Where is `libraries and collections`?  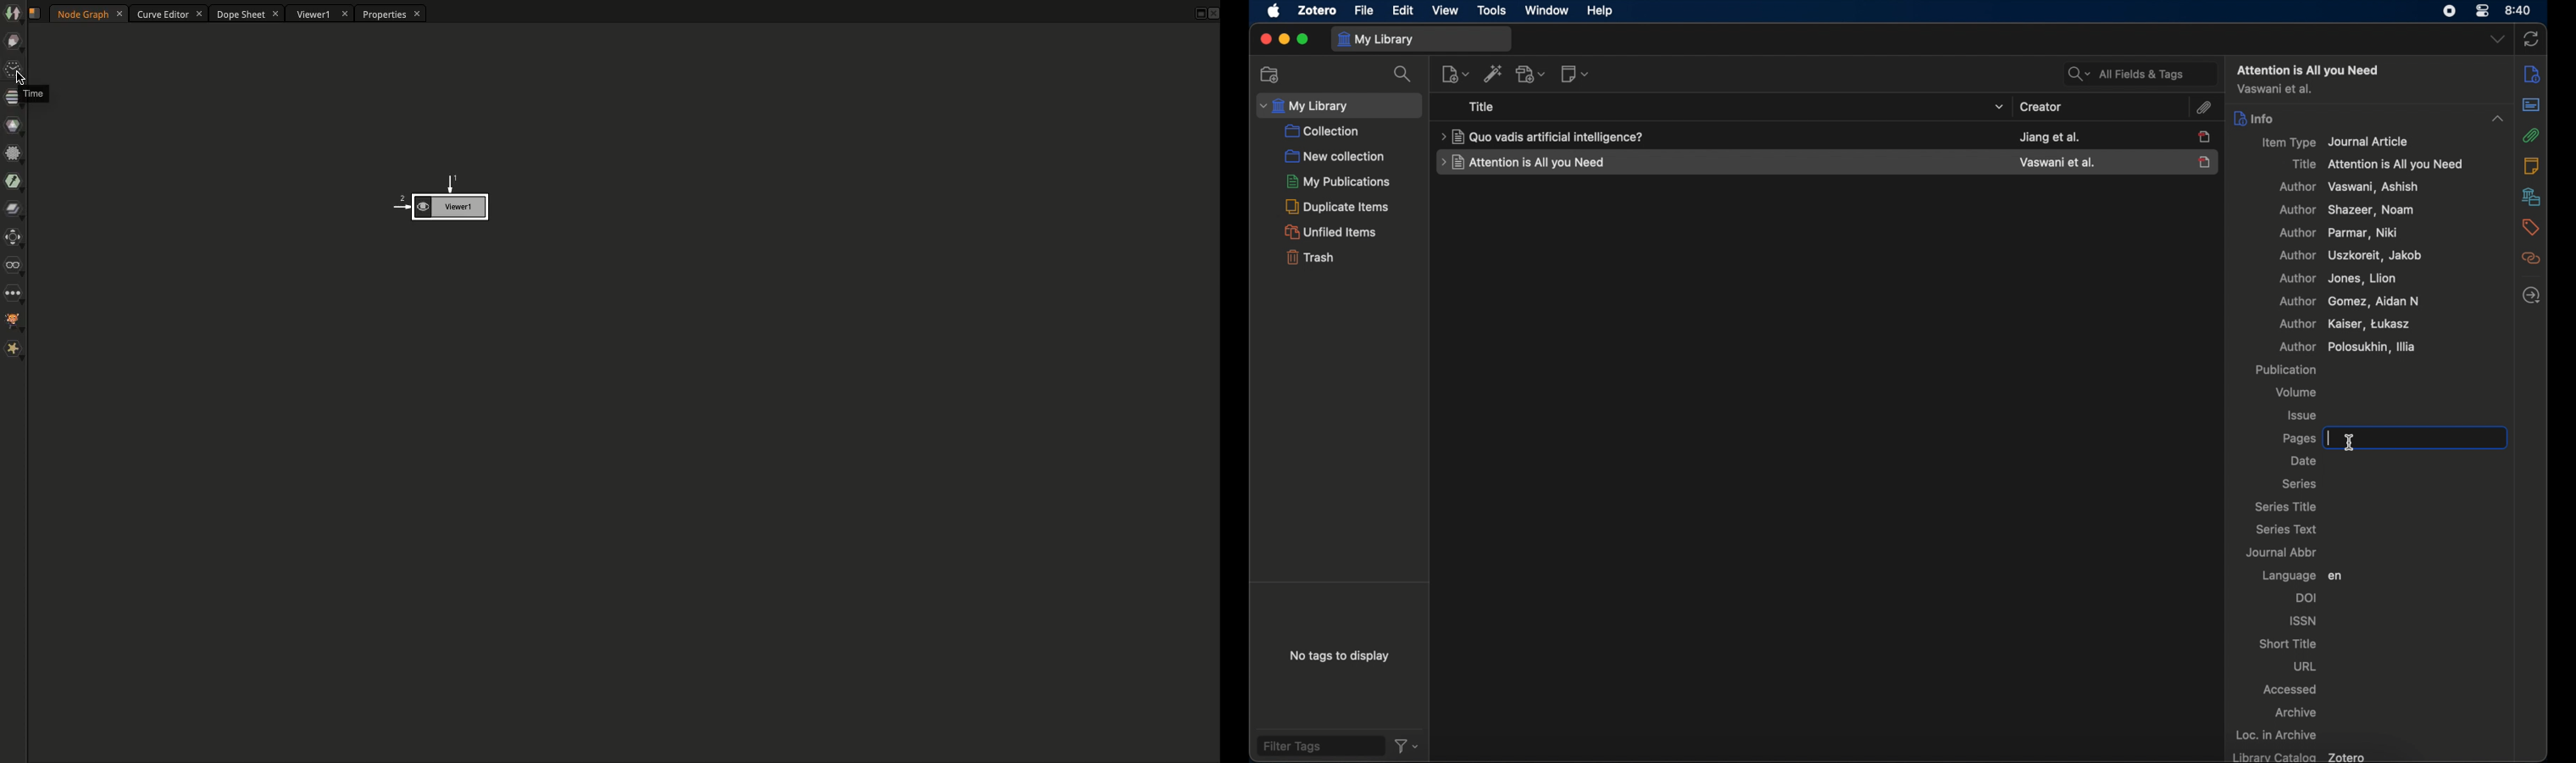 libraries and collections is located at coordinates (2531, 197).